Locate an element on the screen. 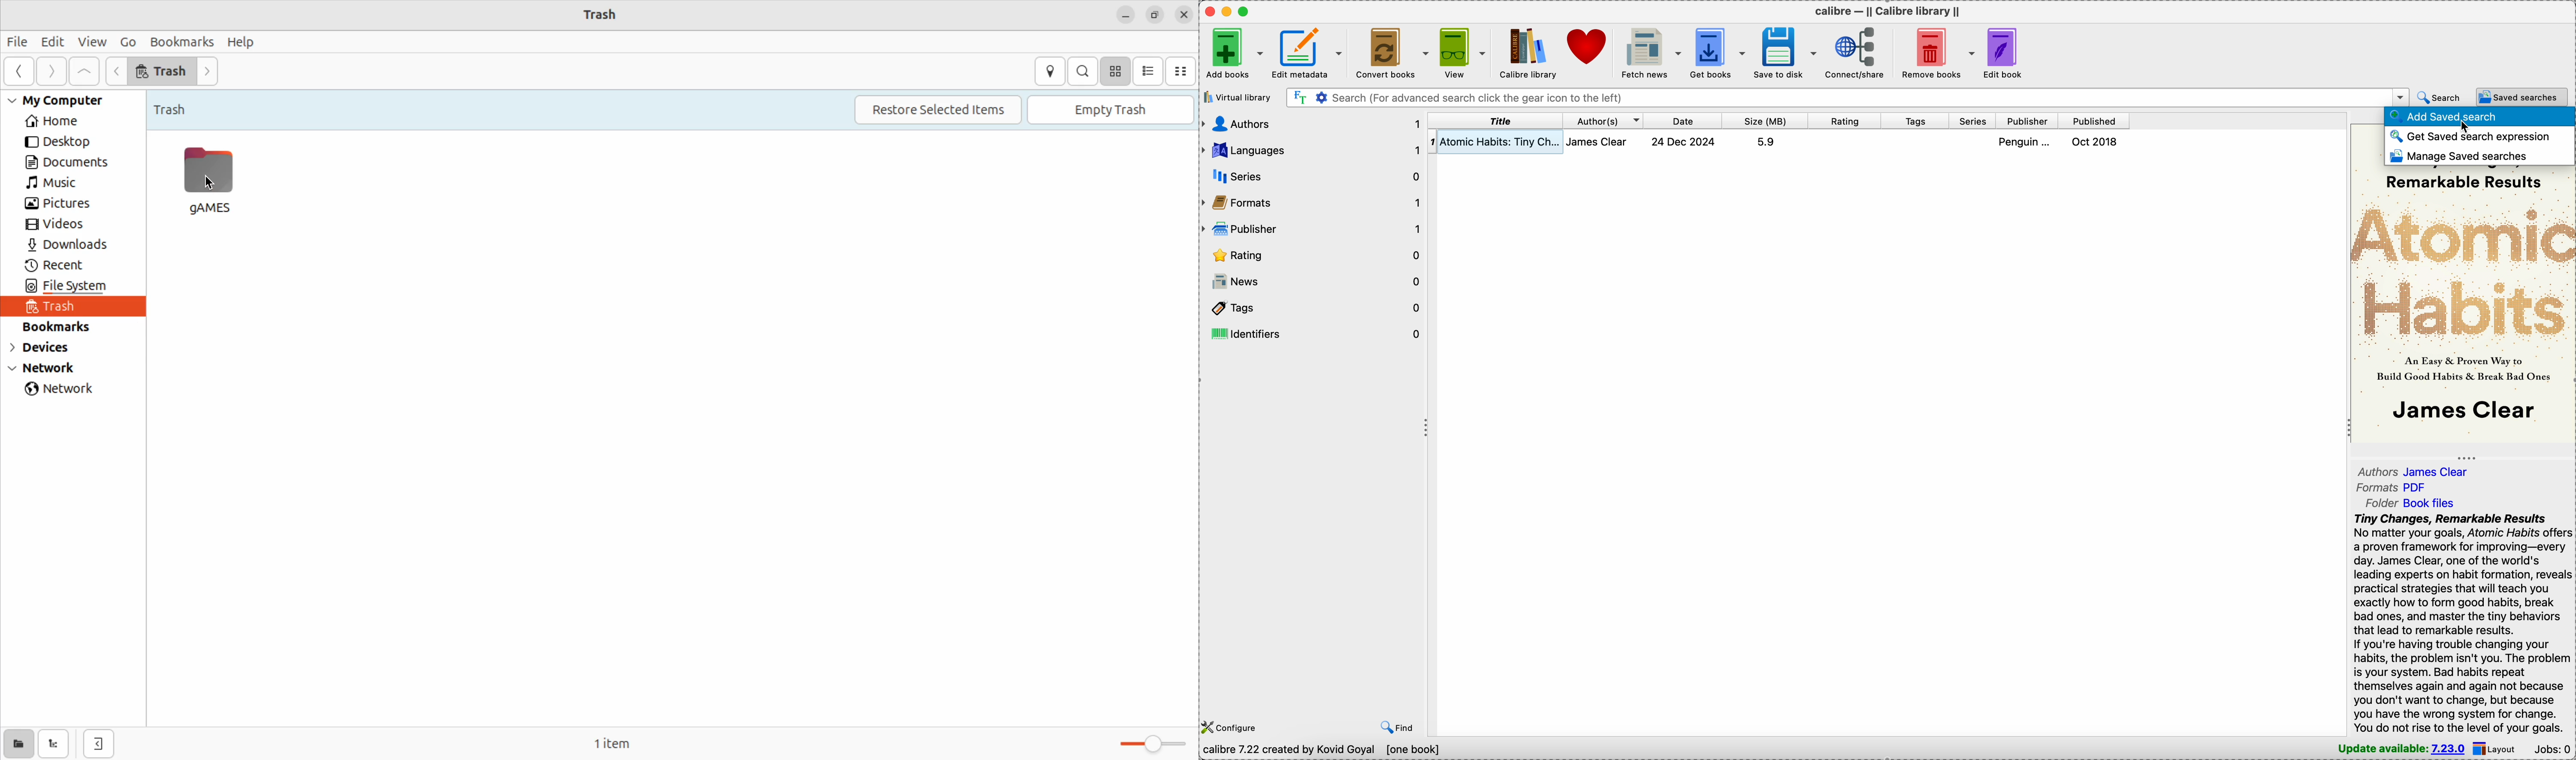 The height and width of the screenshot is (784, 2576). cursor is located at coordinates (2465, 126).